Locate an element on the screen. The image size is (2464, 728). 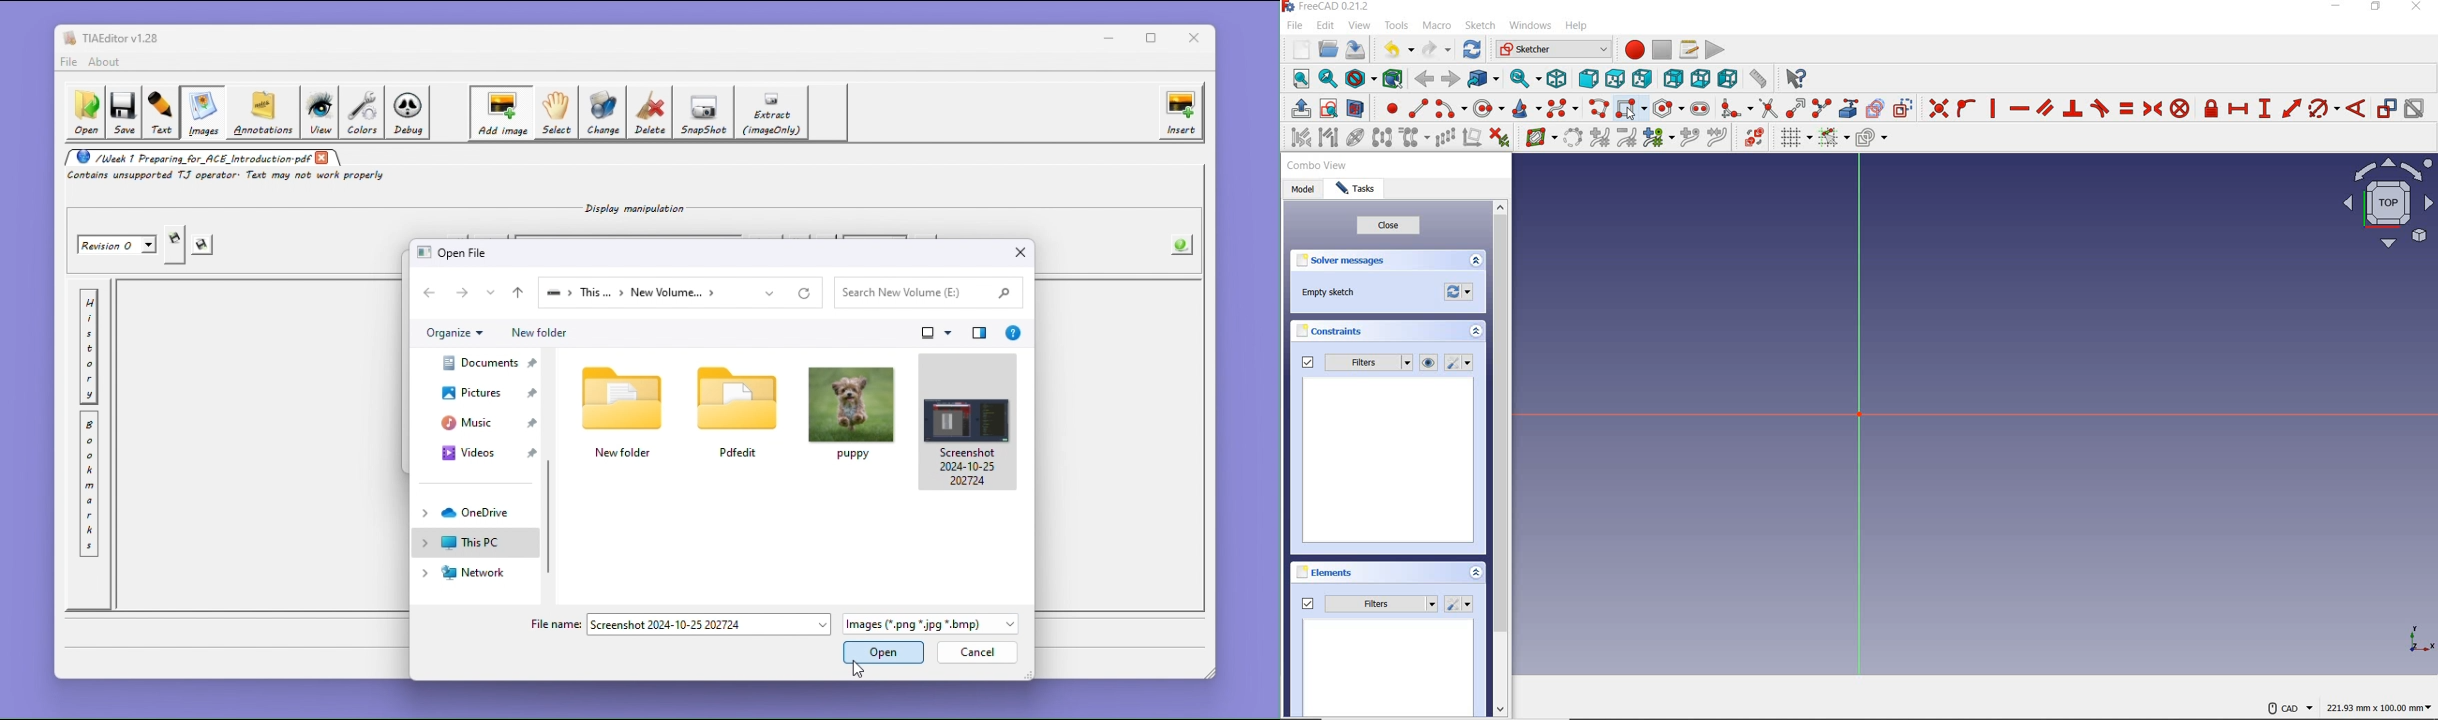
isometric is located at coordinates (1557, 79).